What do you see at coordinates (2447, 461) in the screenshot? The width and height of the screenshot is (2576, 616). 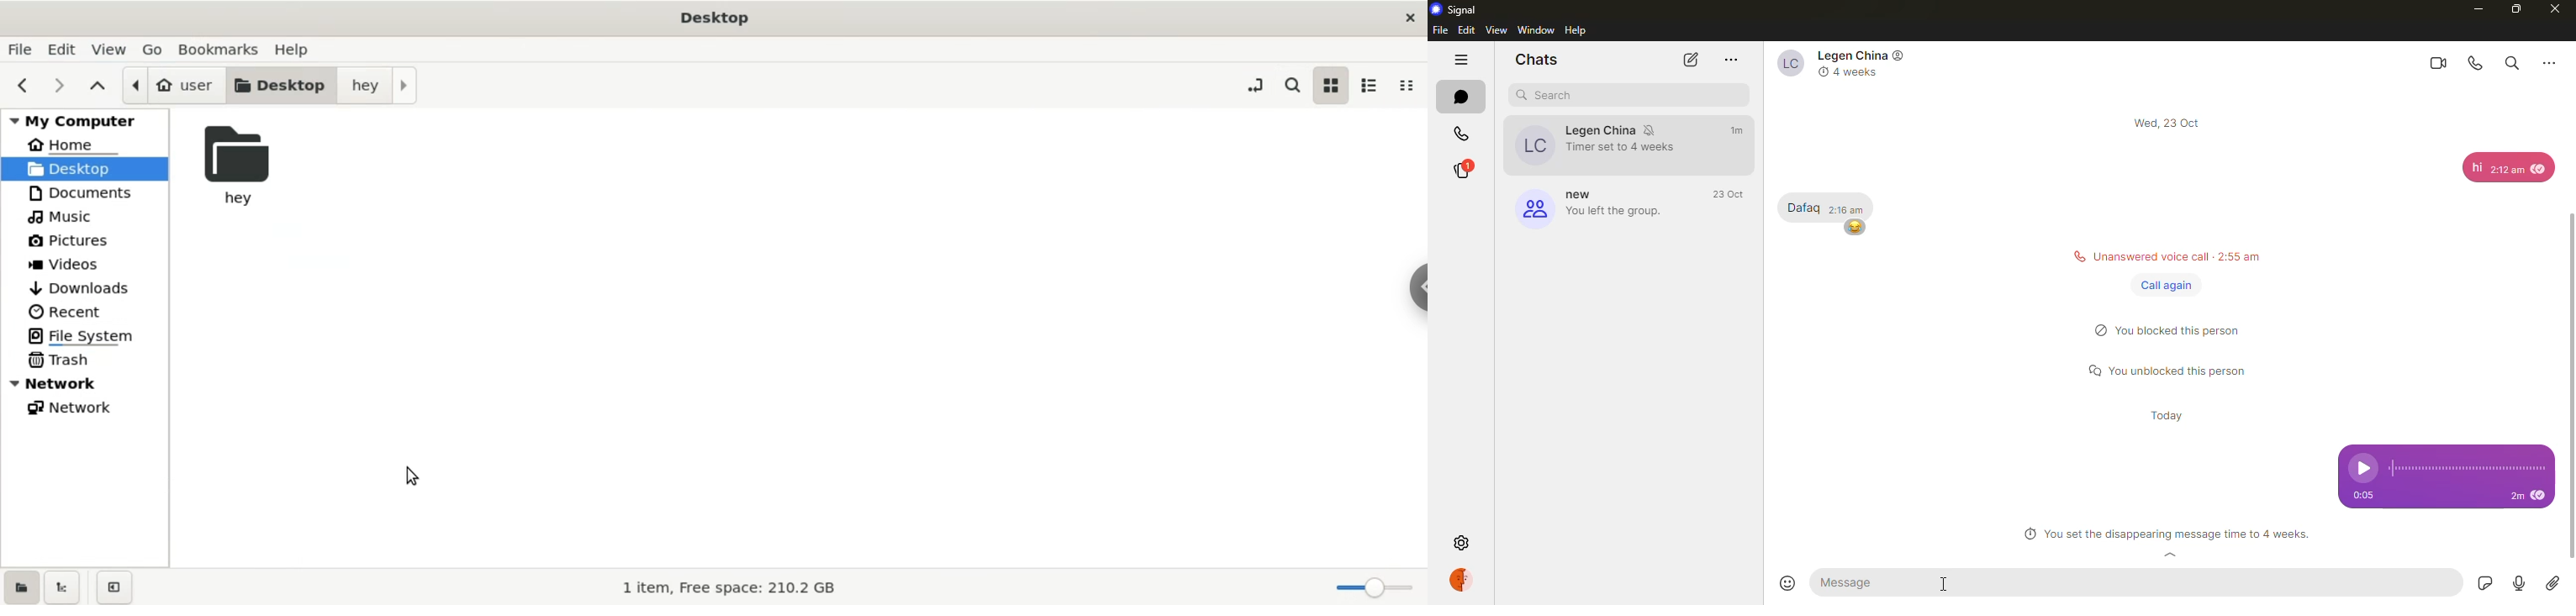 I see `voice message` at bounding box center [2447, 461].